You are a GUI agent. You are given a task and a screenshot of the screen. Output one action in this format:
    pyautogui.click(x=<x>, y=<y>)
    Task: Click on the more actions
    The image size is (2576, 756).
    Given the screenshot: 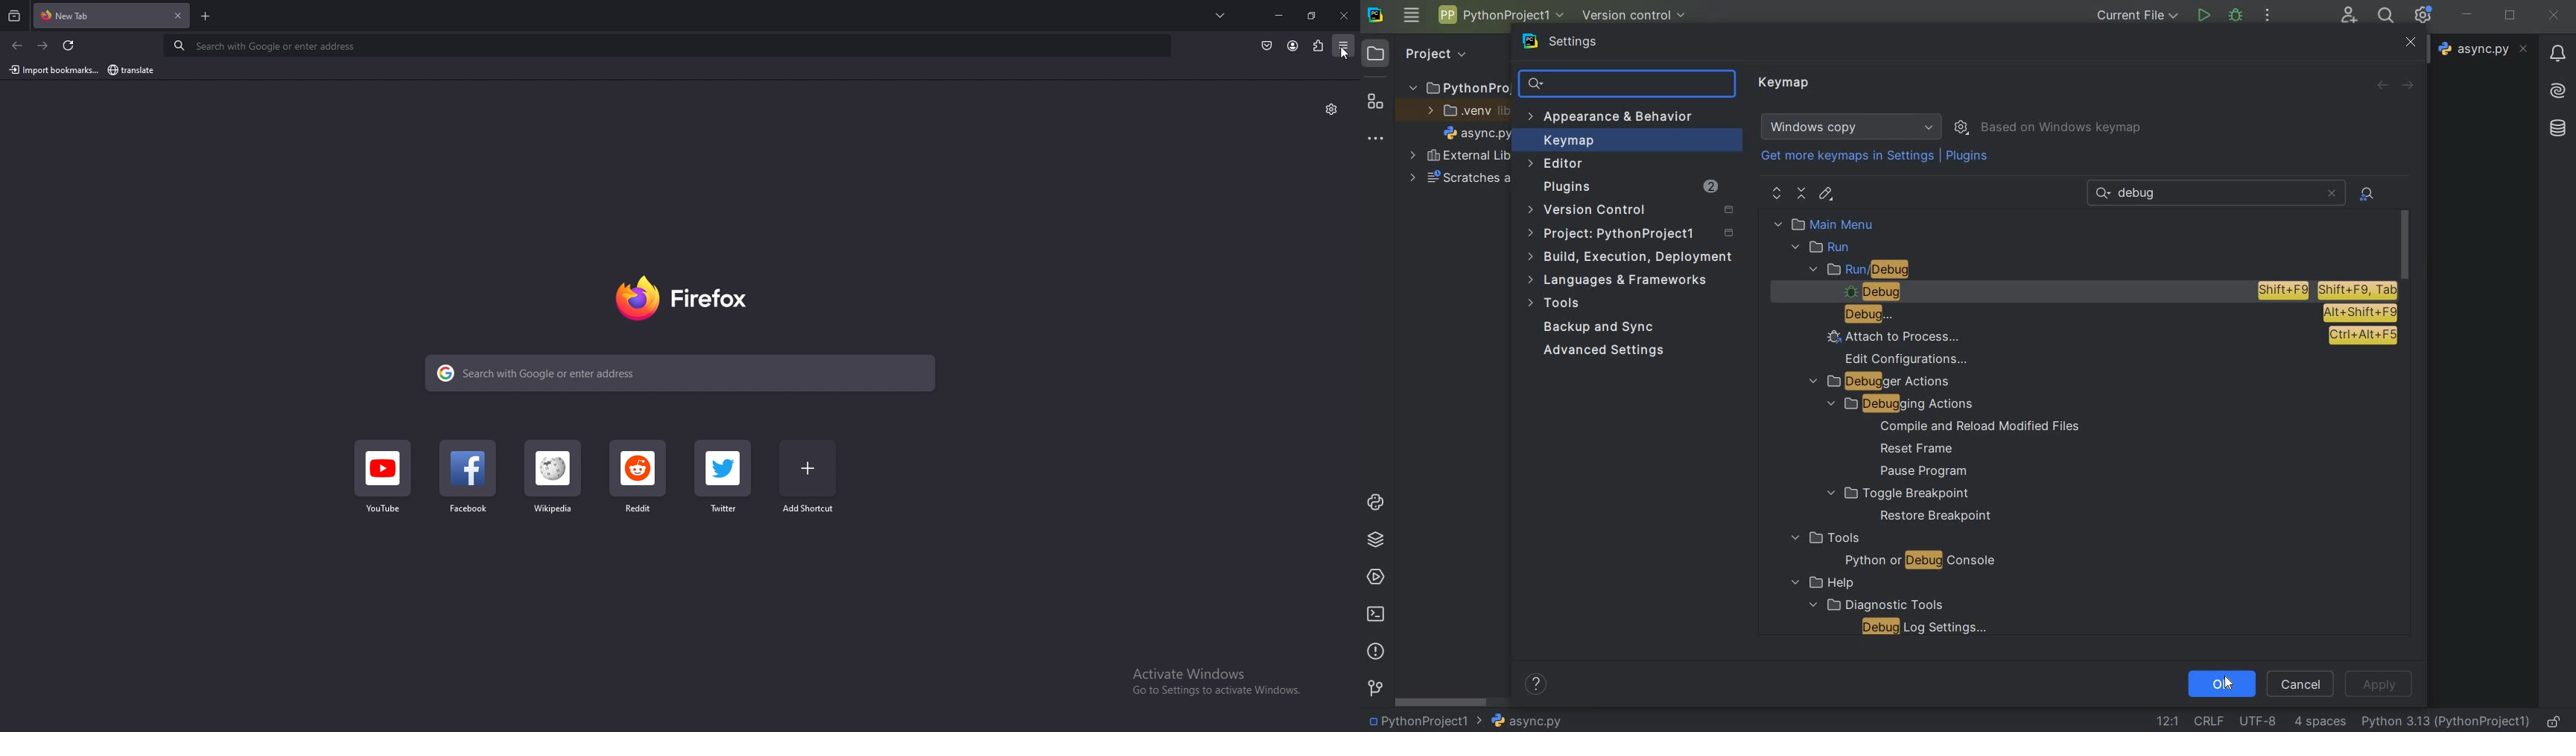 What is the action you would take?
    pyautogui.click(x=2267, y=16)
    